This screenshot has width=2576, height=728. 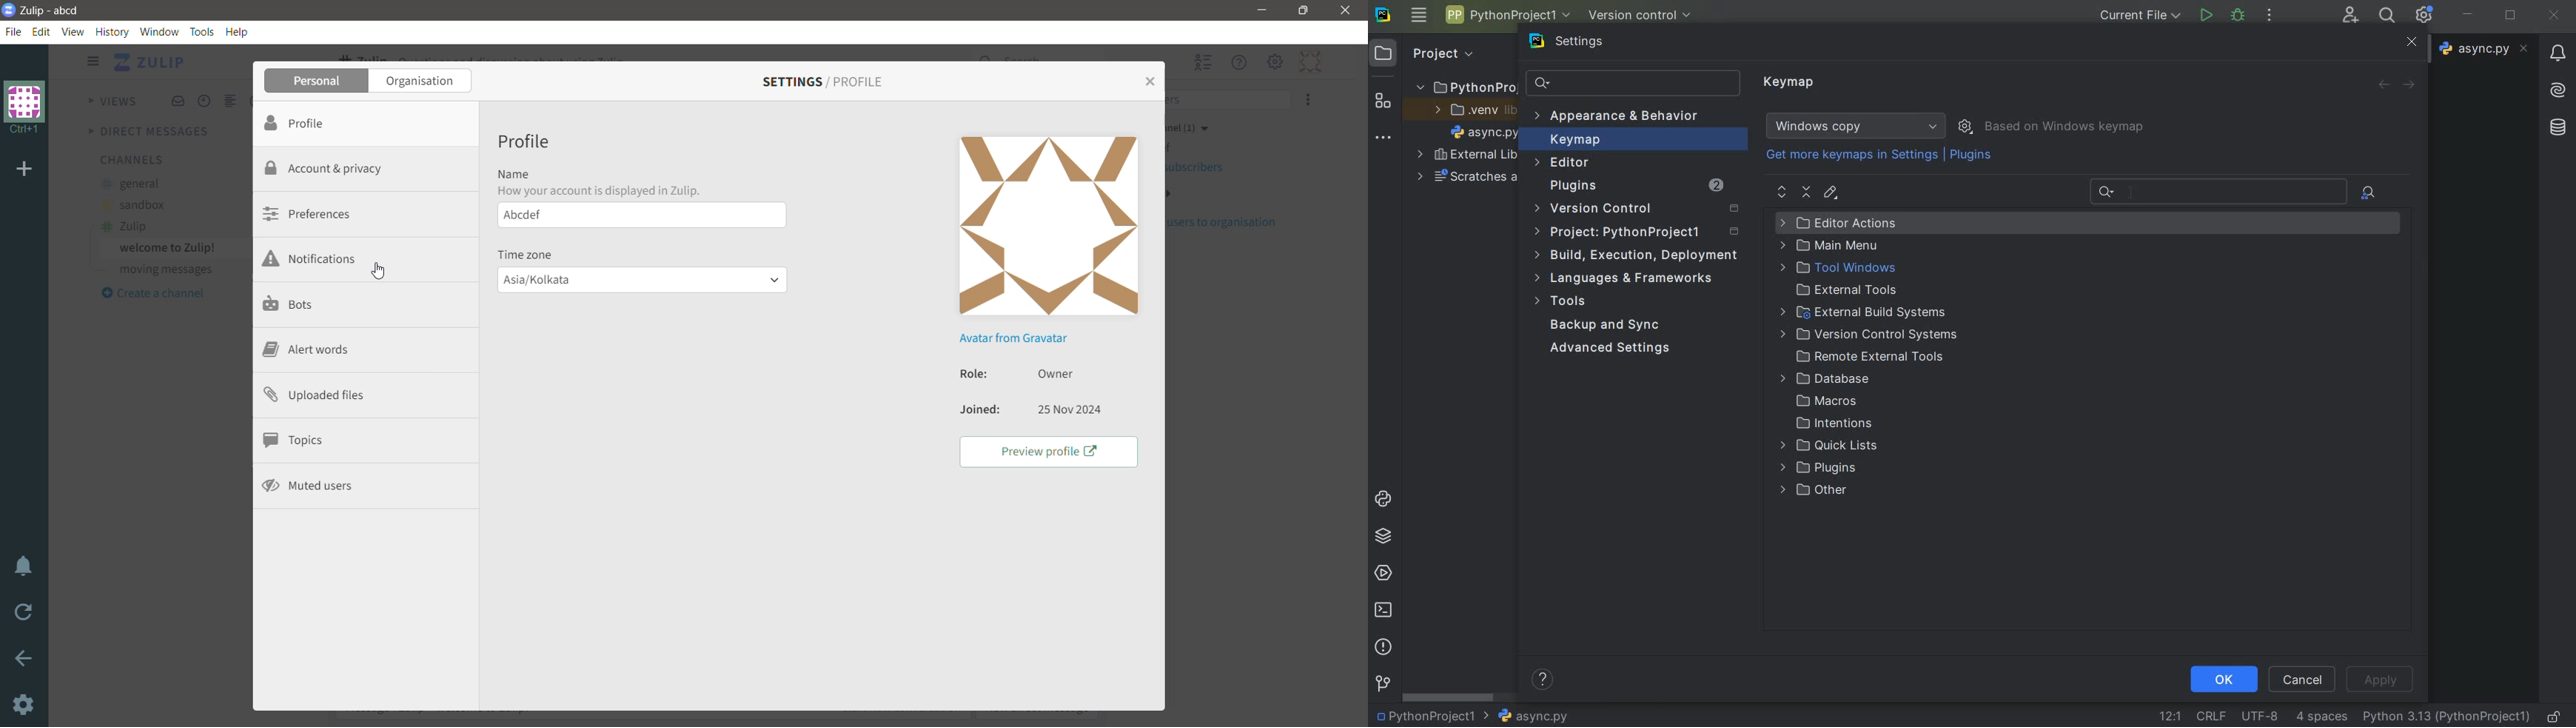 What do you see at coordinates (1838, 224) in the screenshot?
I see `editor actions` at bounding box center [1838, 224].